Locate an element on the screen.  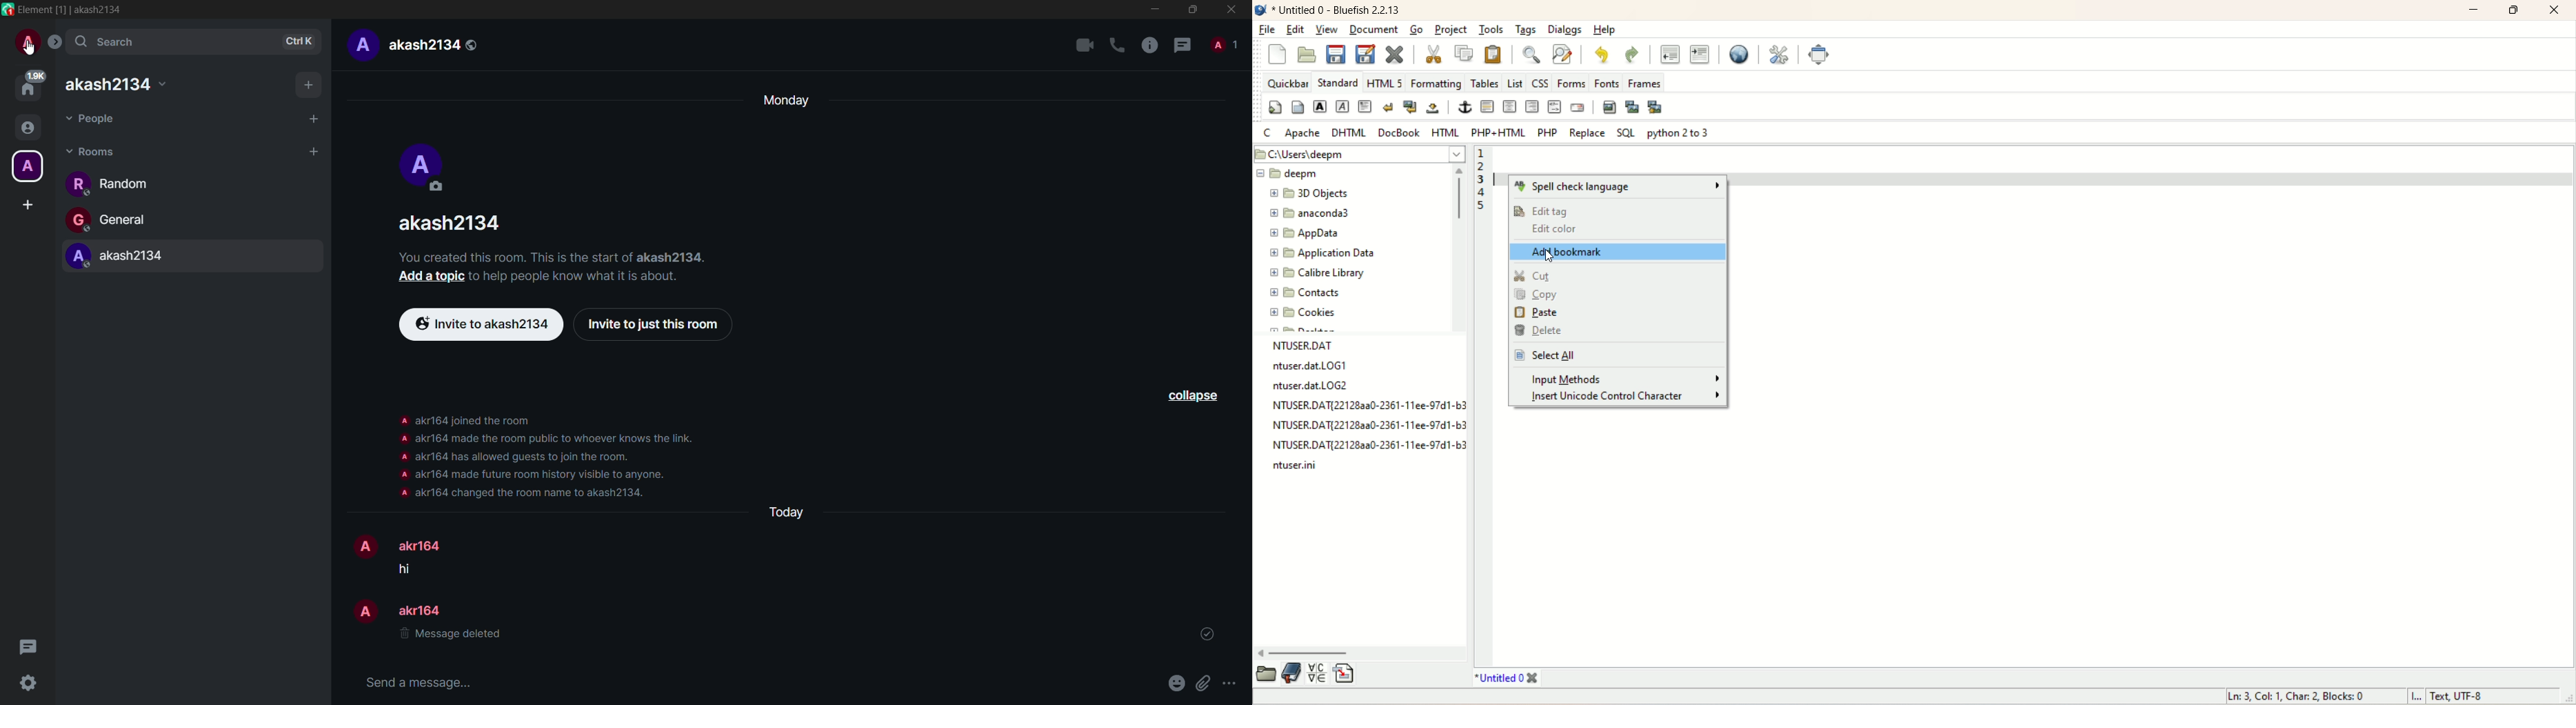
break and clean is located at coordinates (1411, 108).